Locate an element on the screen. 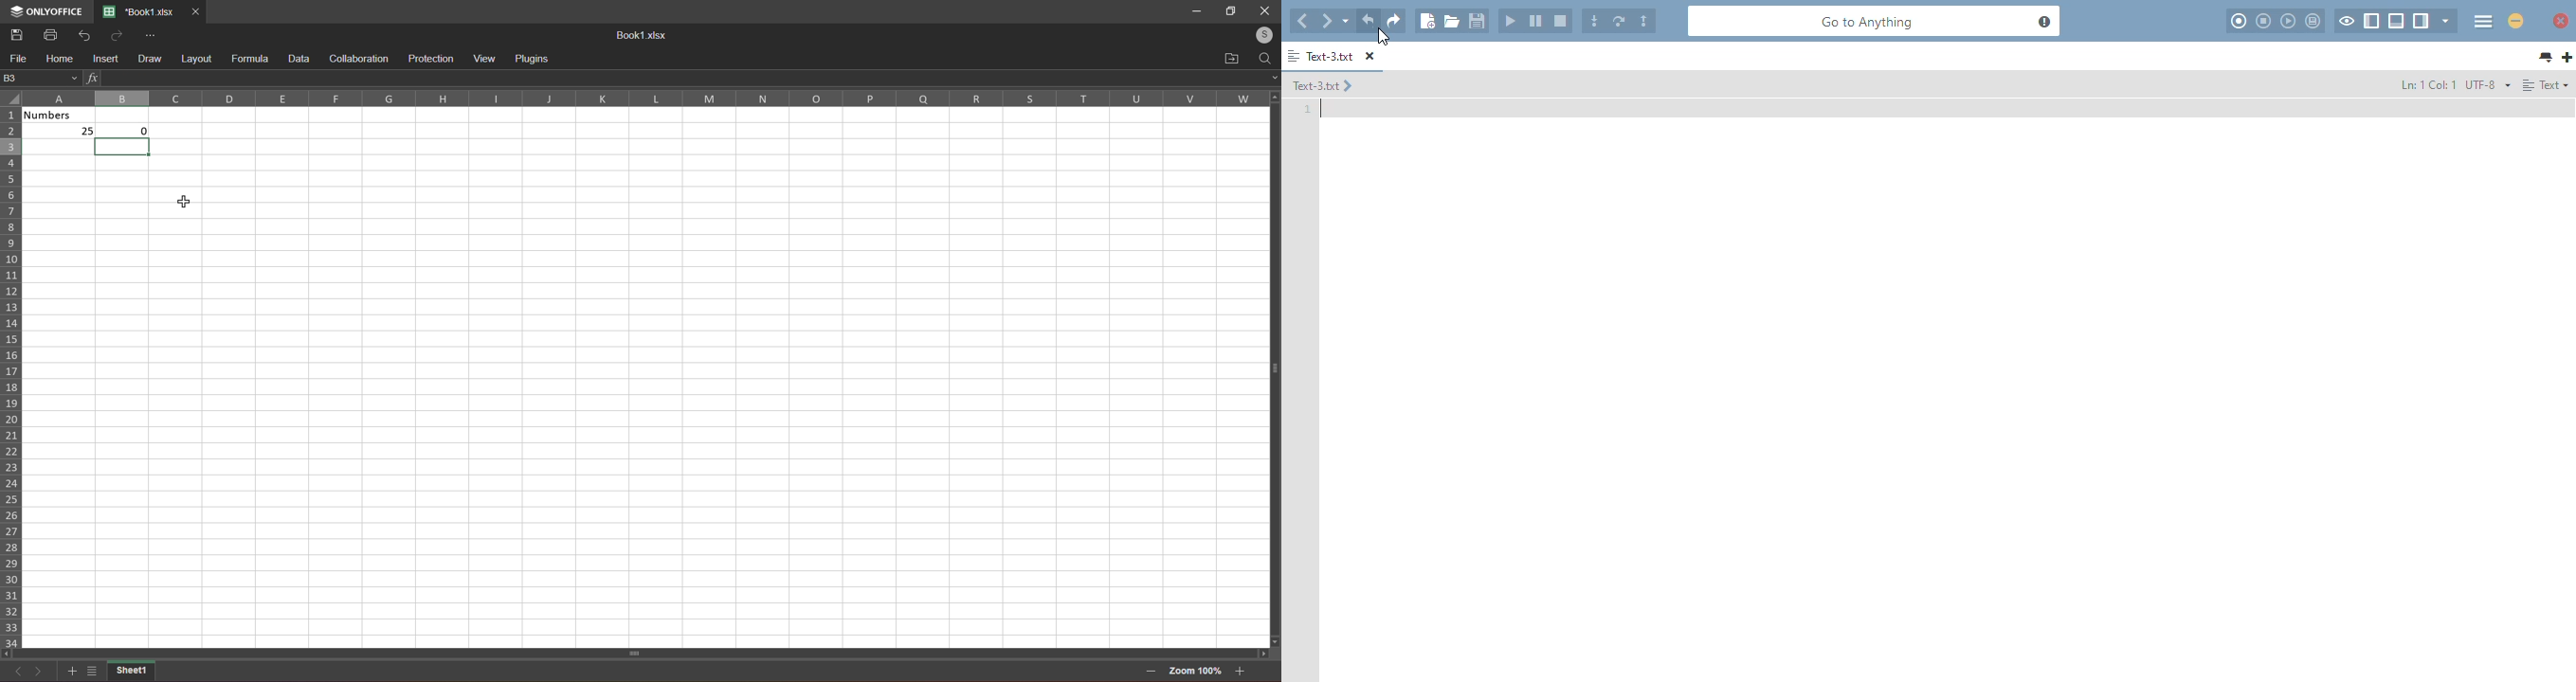  close tab is located at coordinates (196, 11).